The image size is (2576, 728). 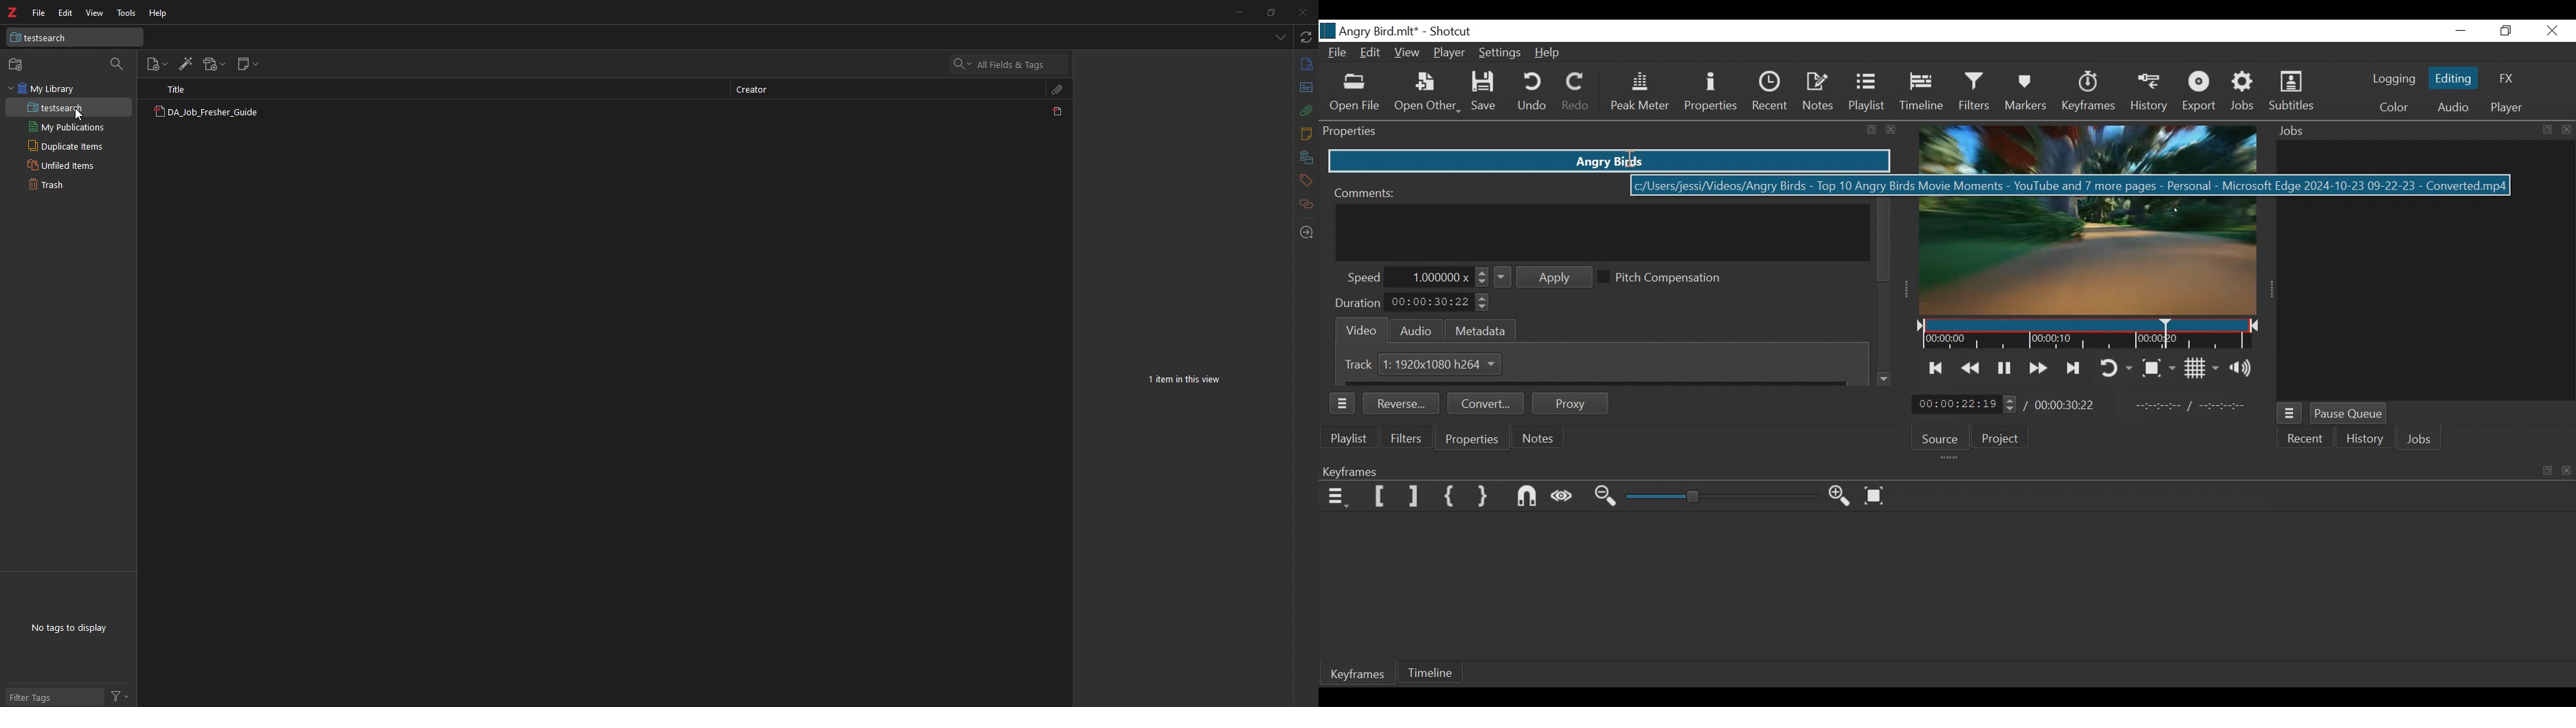 What do you see at coordinates (2420, 131) in the screenshot?
I see `Jobs Panel` at bounding box center [2420, 131].